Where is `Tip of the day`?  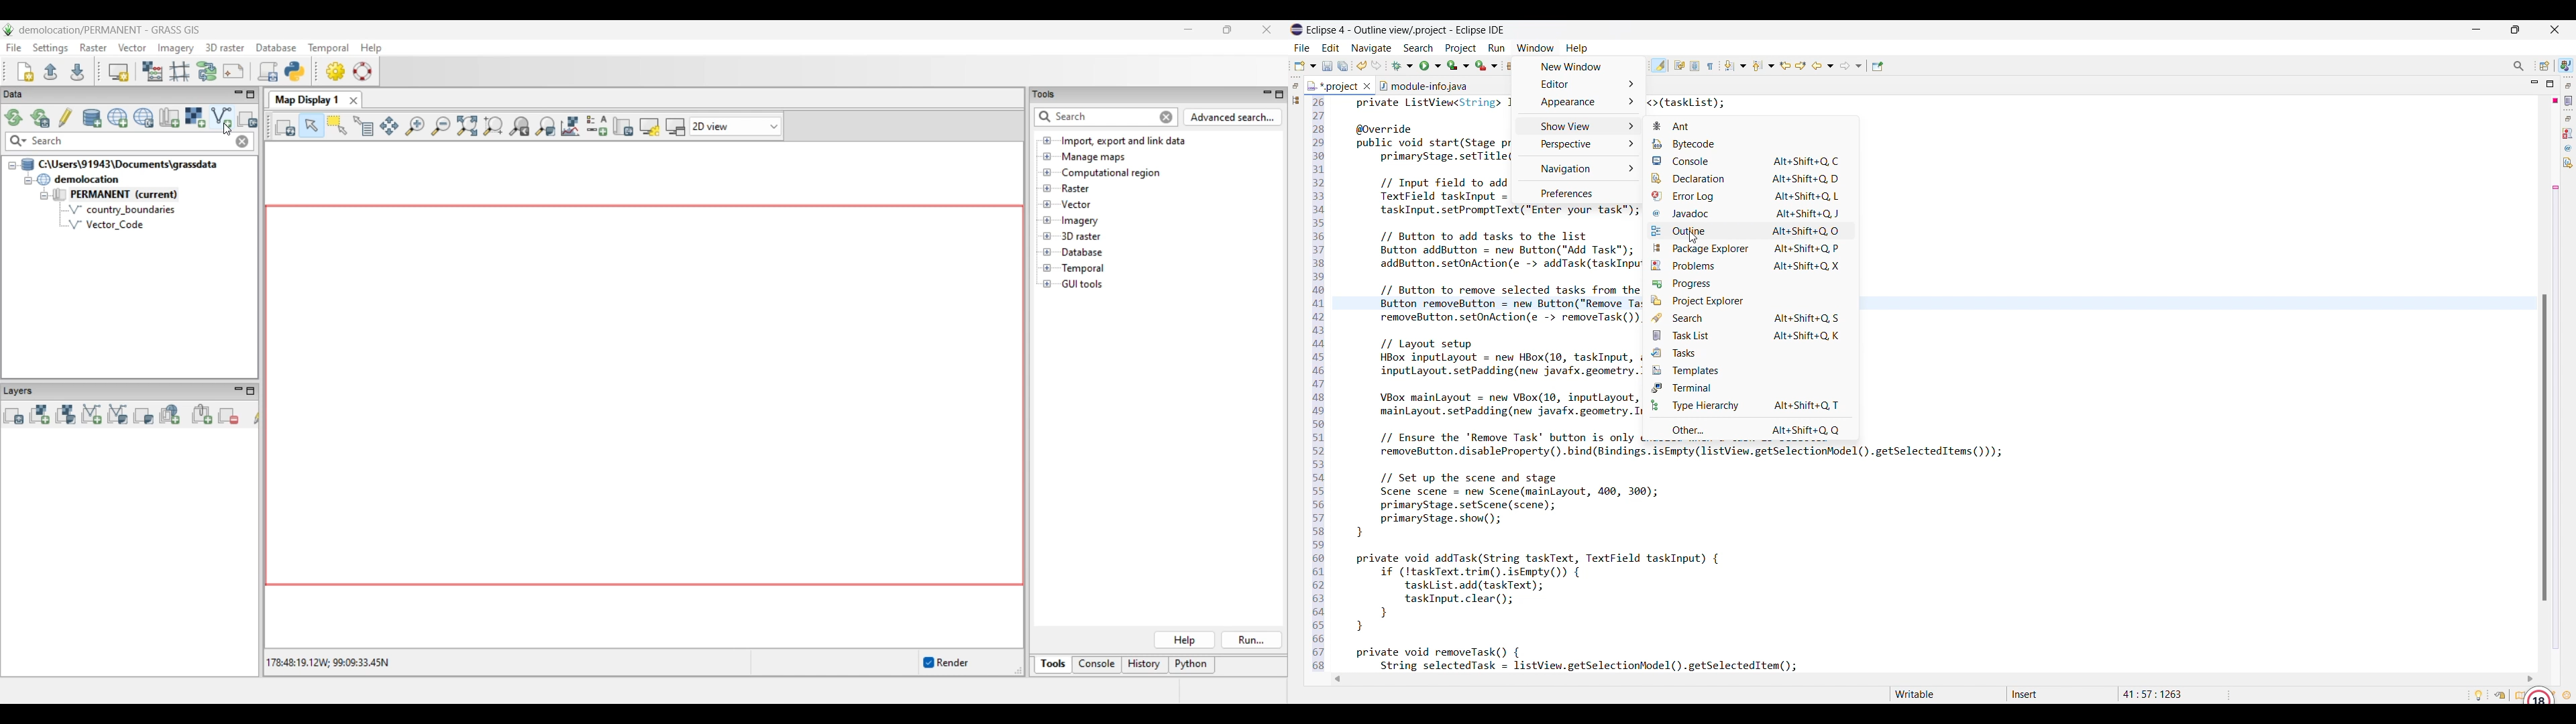
Tip of the day is located at coordinates (2479, 695).